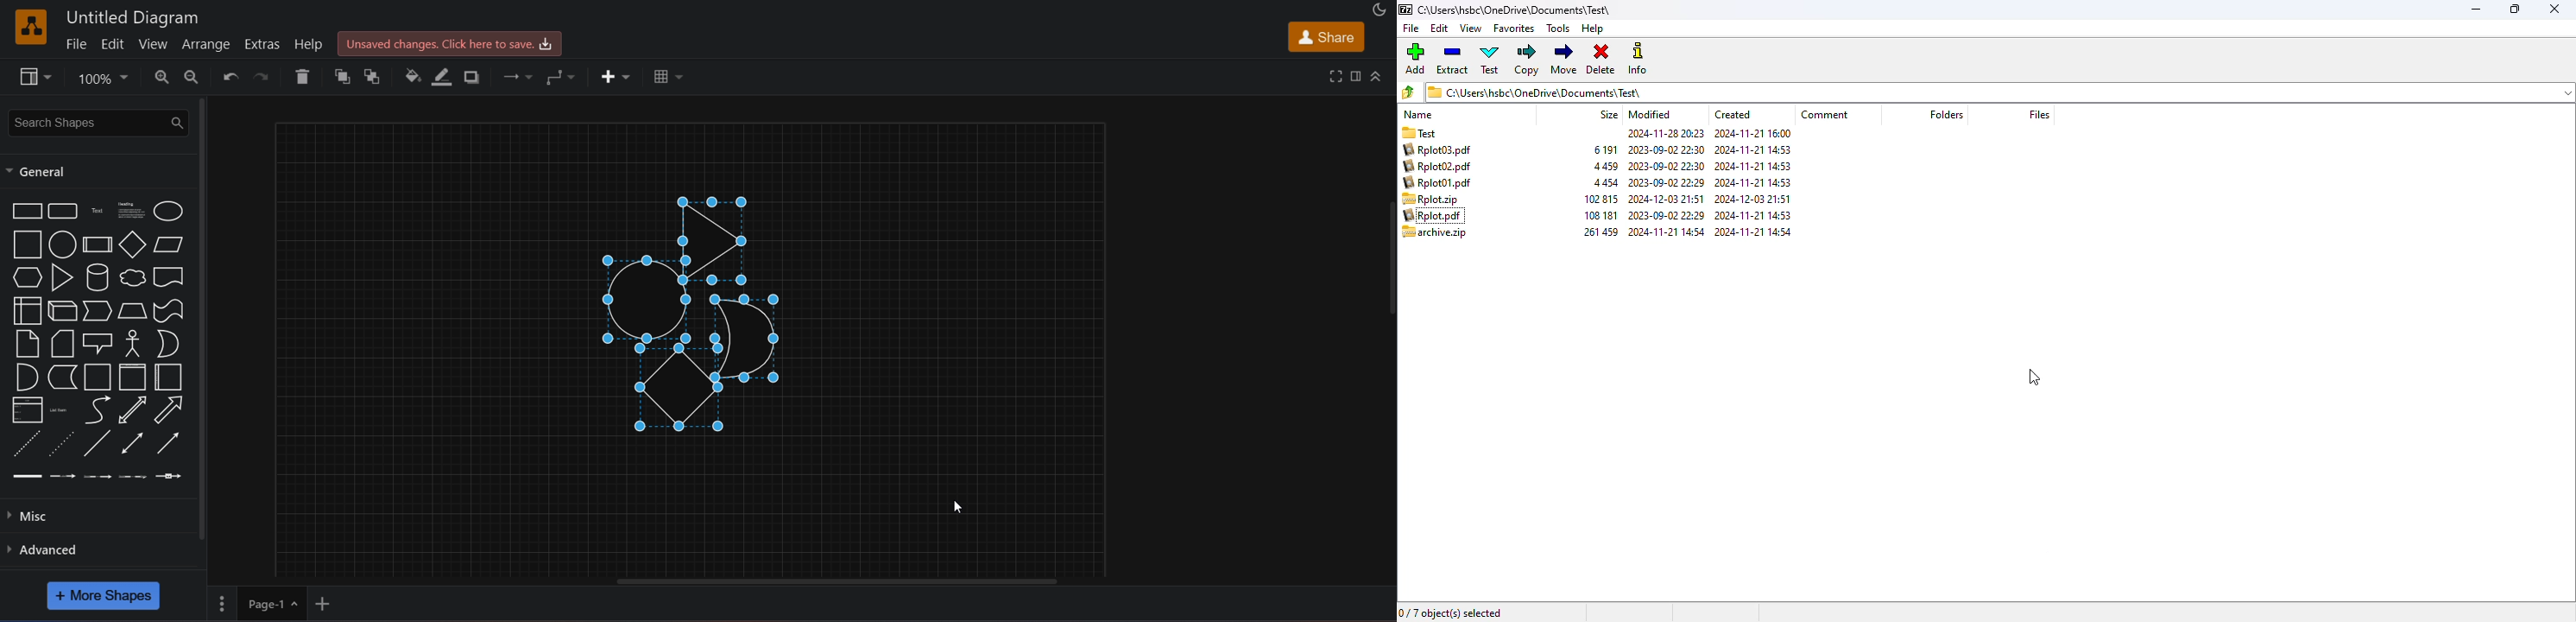 Image resolution: width=2576 pixels, height=644 pixels. What do you see at coordinates (231, 77) in the screenshot?
I see `undo` at bounding box center [231, 77].